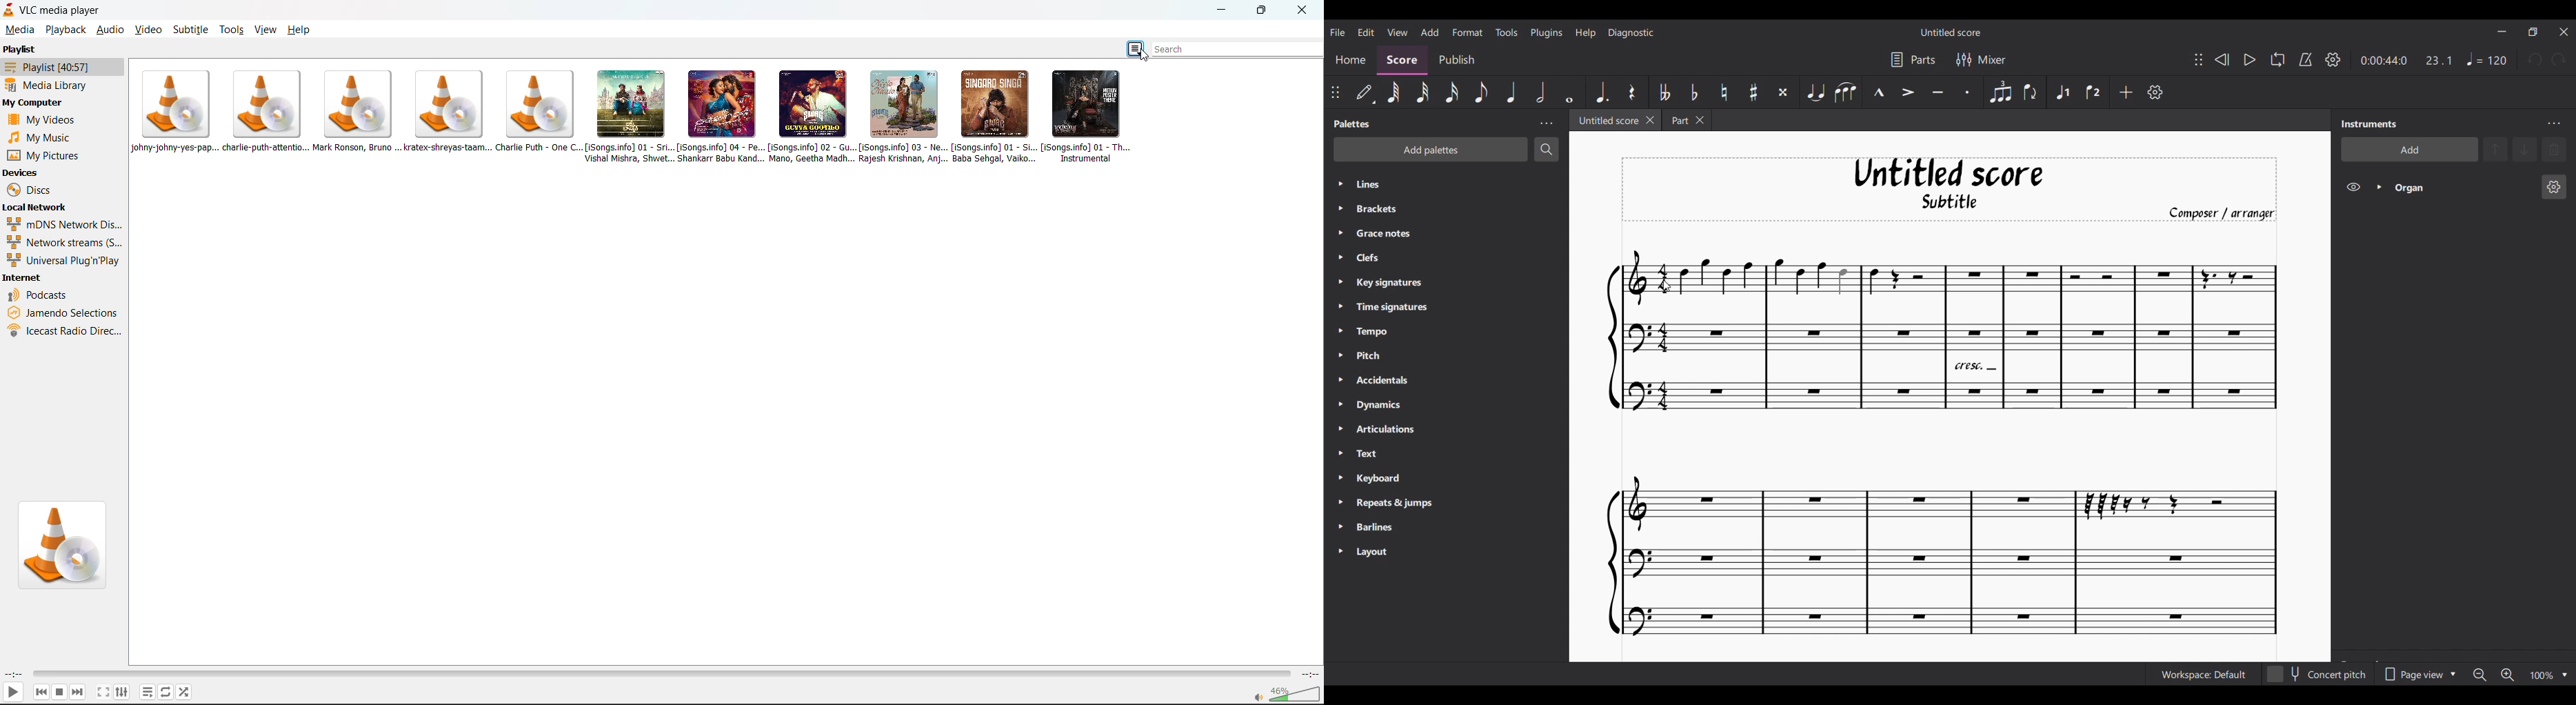  What do you see at coordinates (66, 30) in the screenshot?
I see `playback` at bounding box center [66, 30].